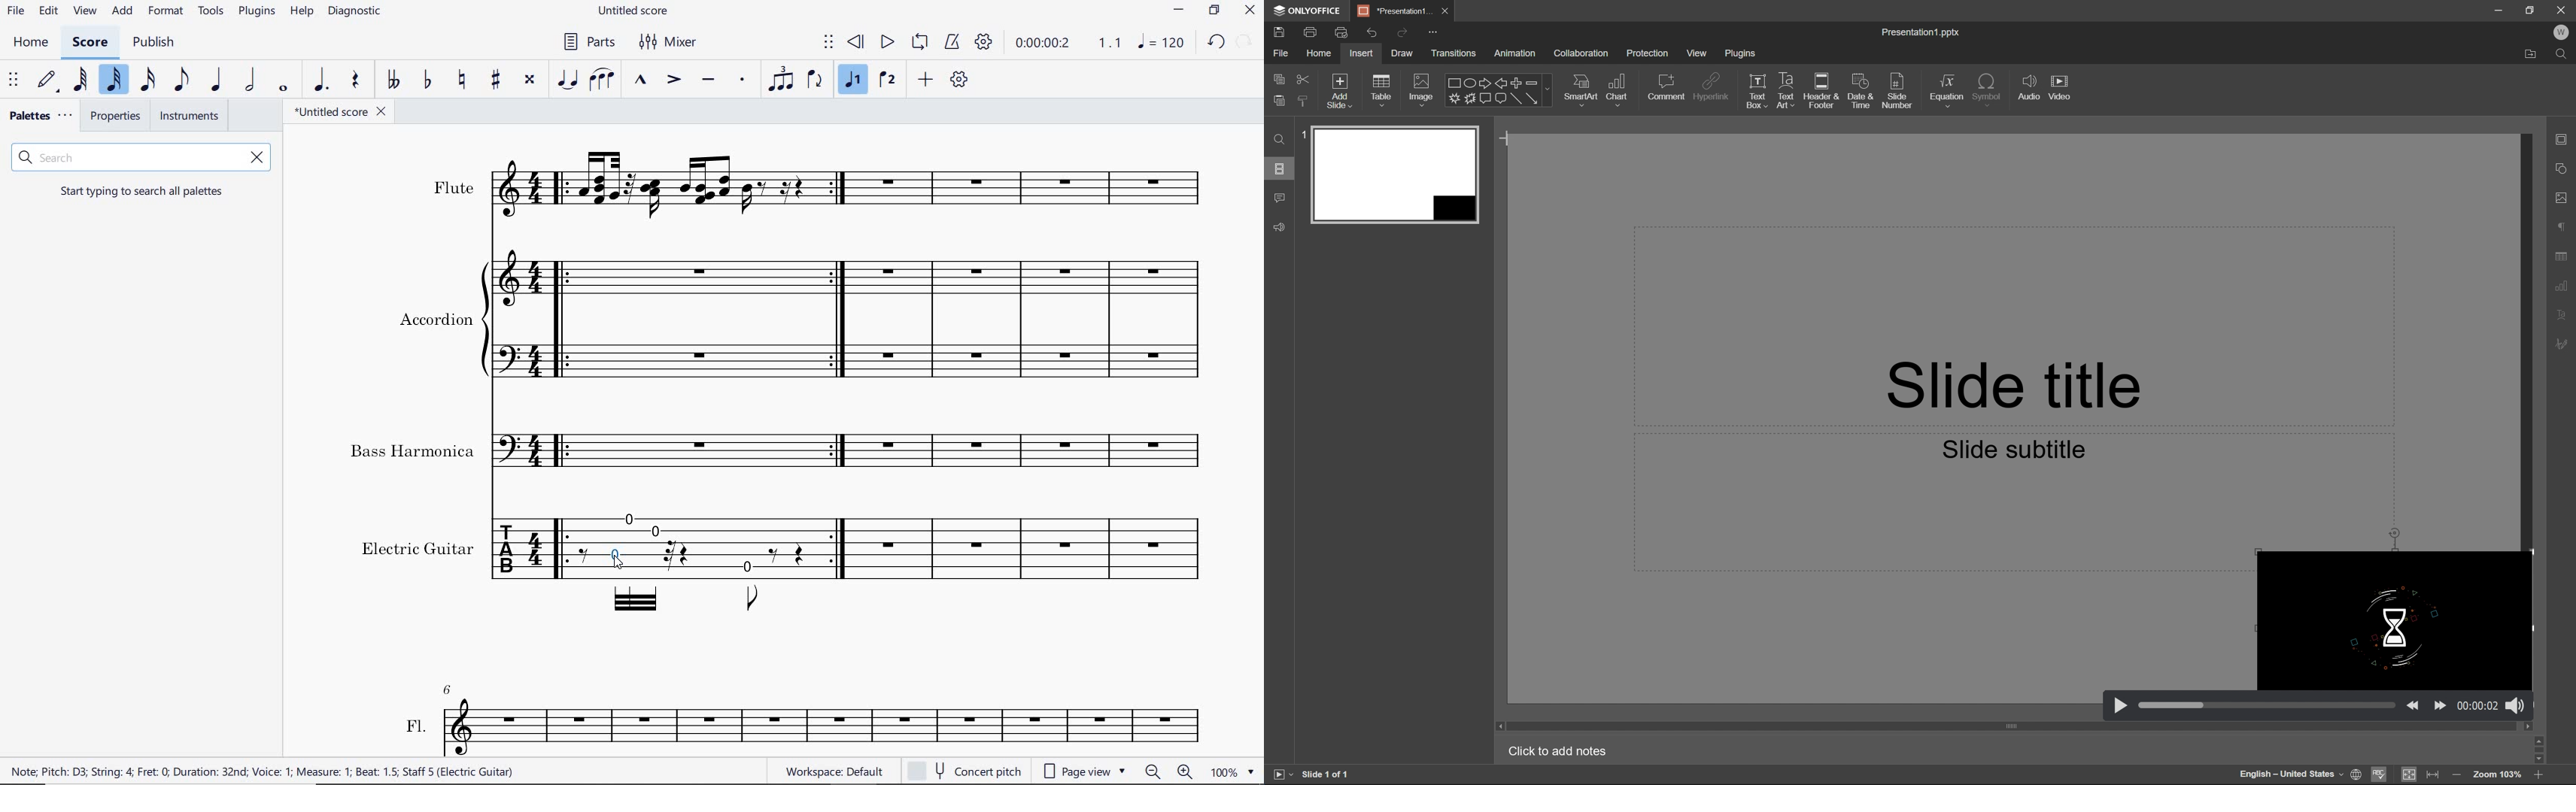  What do you see at coordinates (354, 14) in the screenshot?
I see `diagnostic` at bounding box center [354, 14].